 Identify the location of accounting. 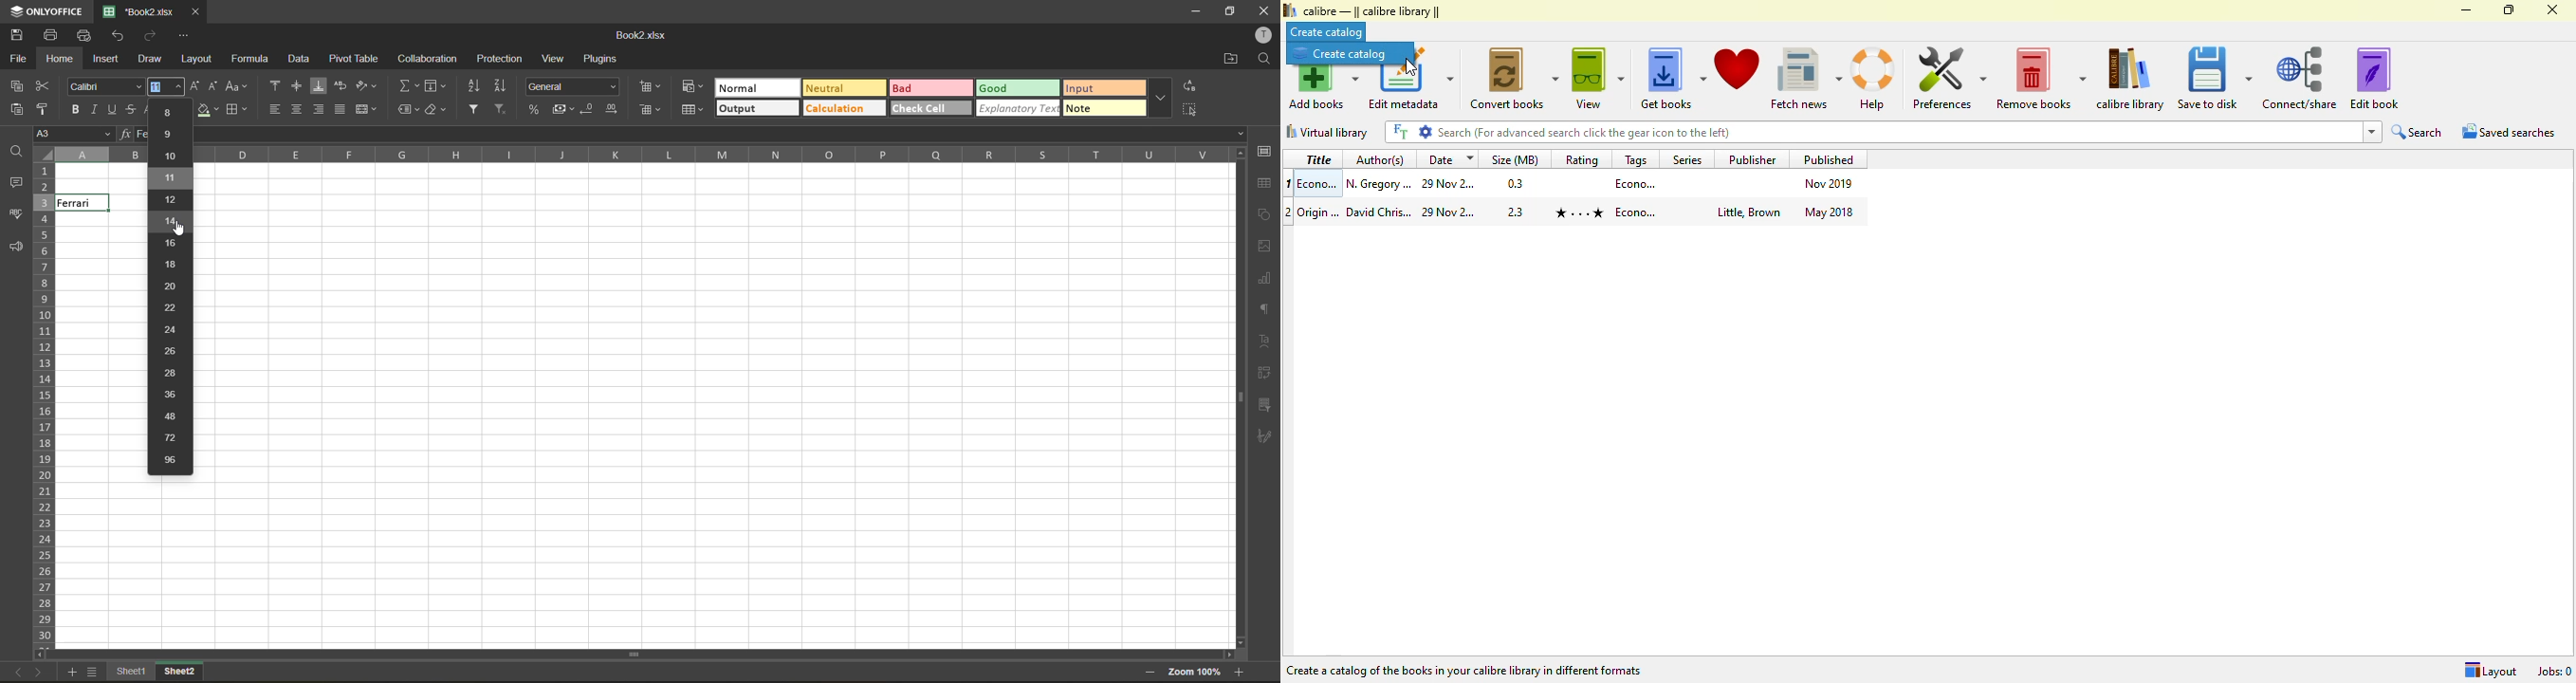
(560, 107).